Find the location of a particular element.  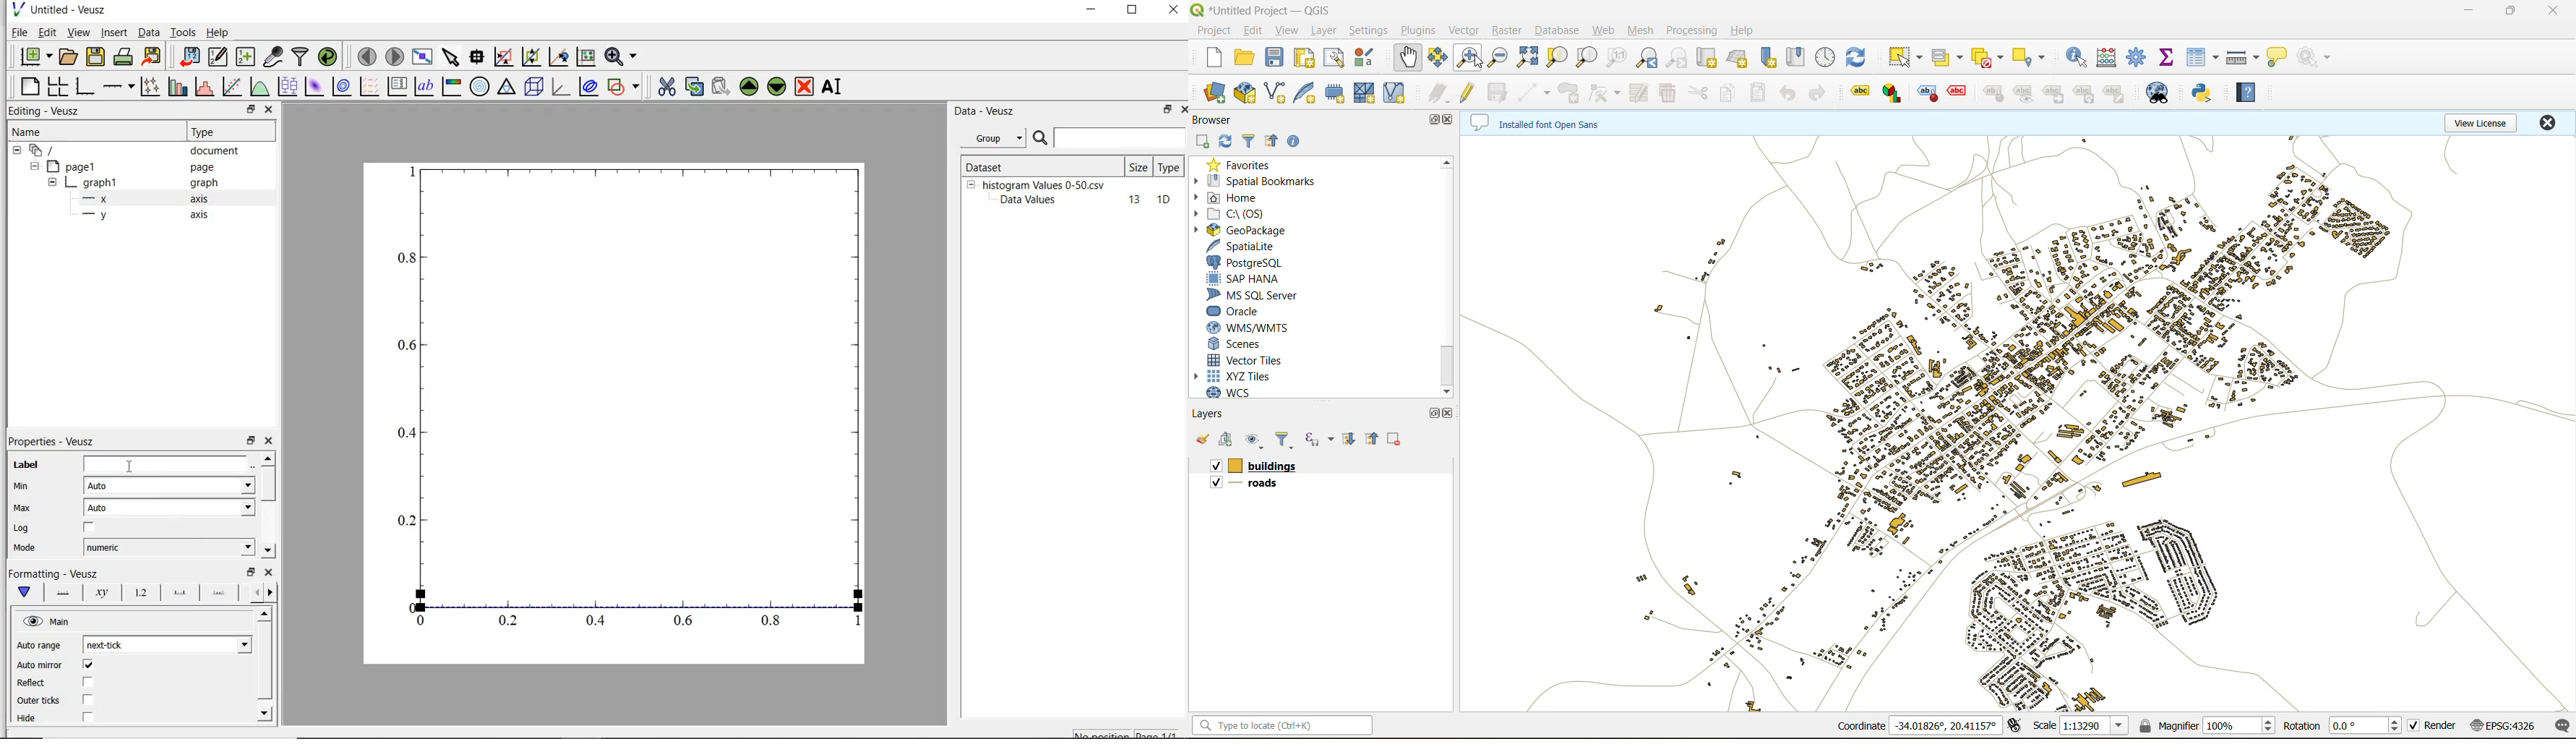

zoom in is located at coordinates (1469, 57).